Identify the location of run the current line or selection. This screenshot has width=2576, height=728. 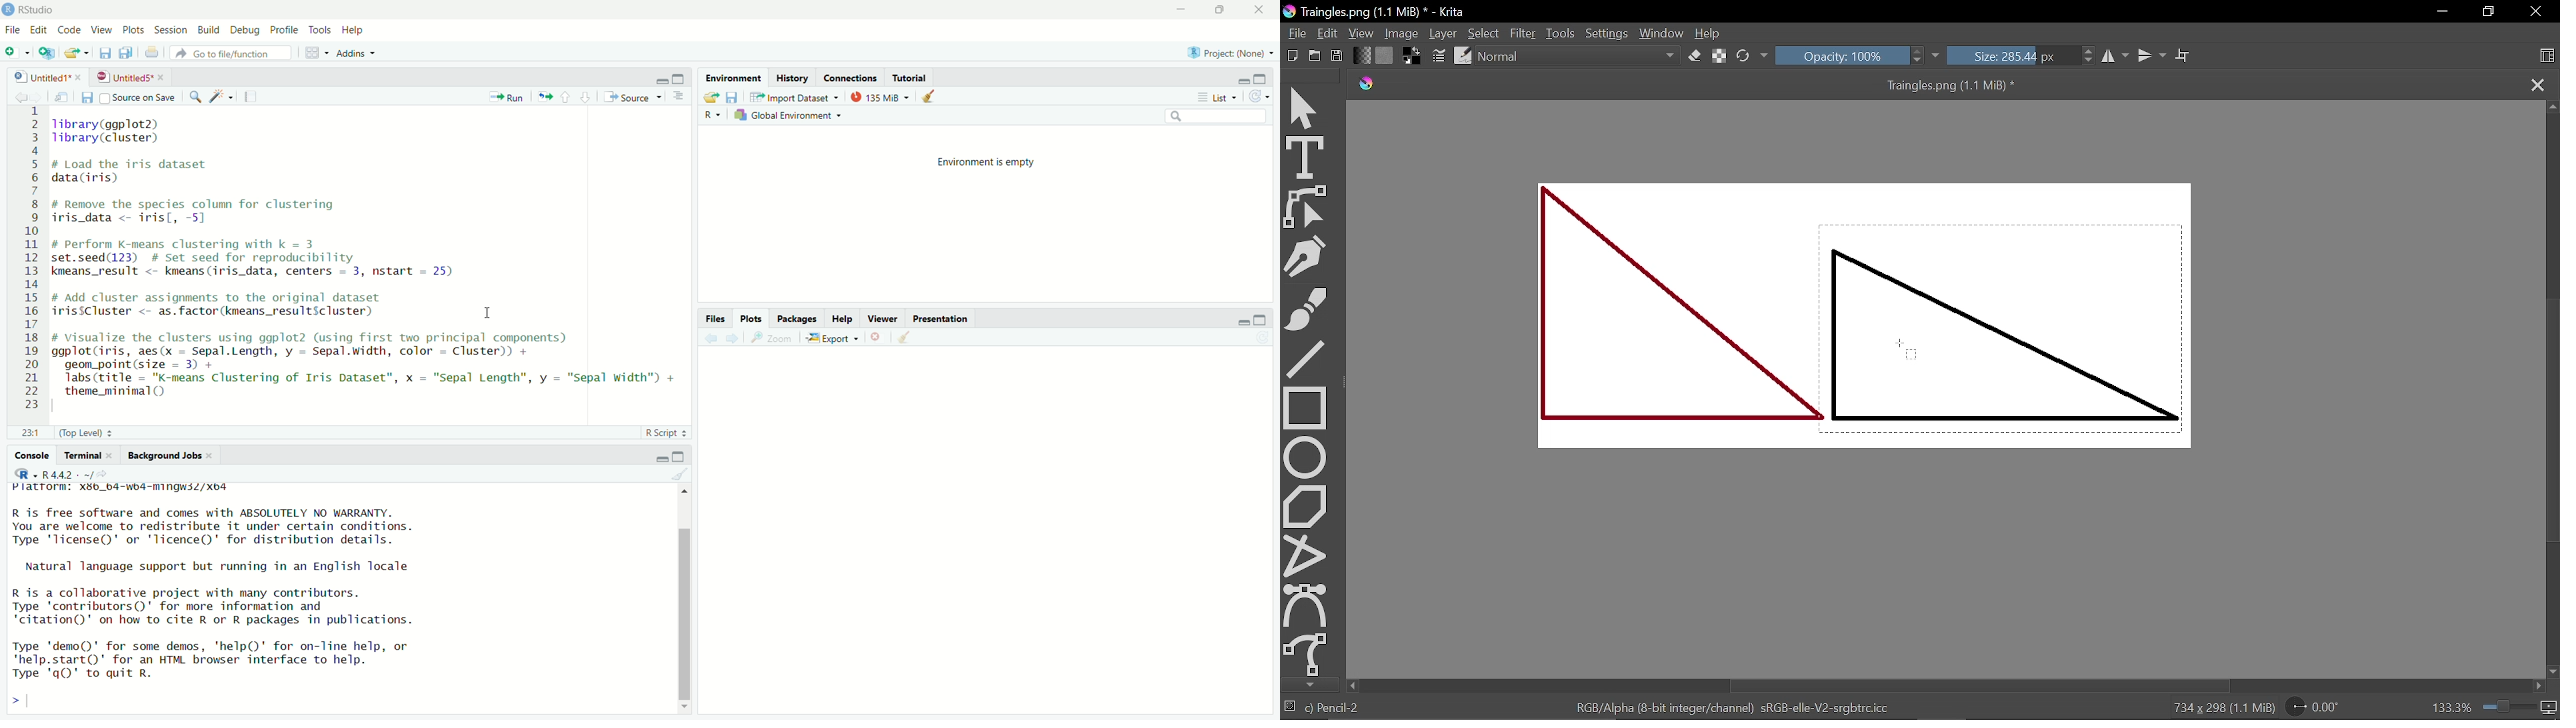
(505, 96).